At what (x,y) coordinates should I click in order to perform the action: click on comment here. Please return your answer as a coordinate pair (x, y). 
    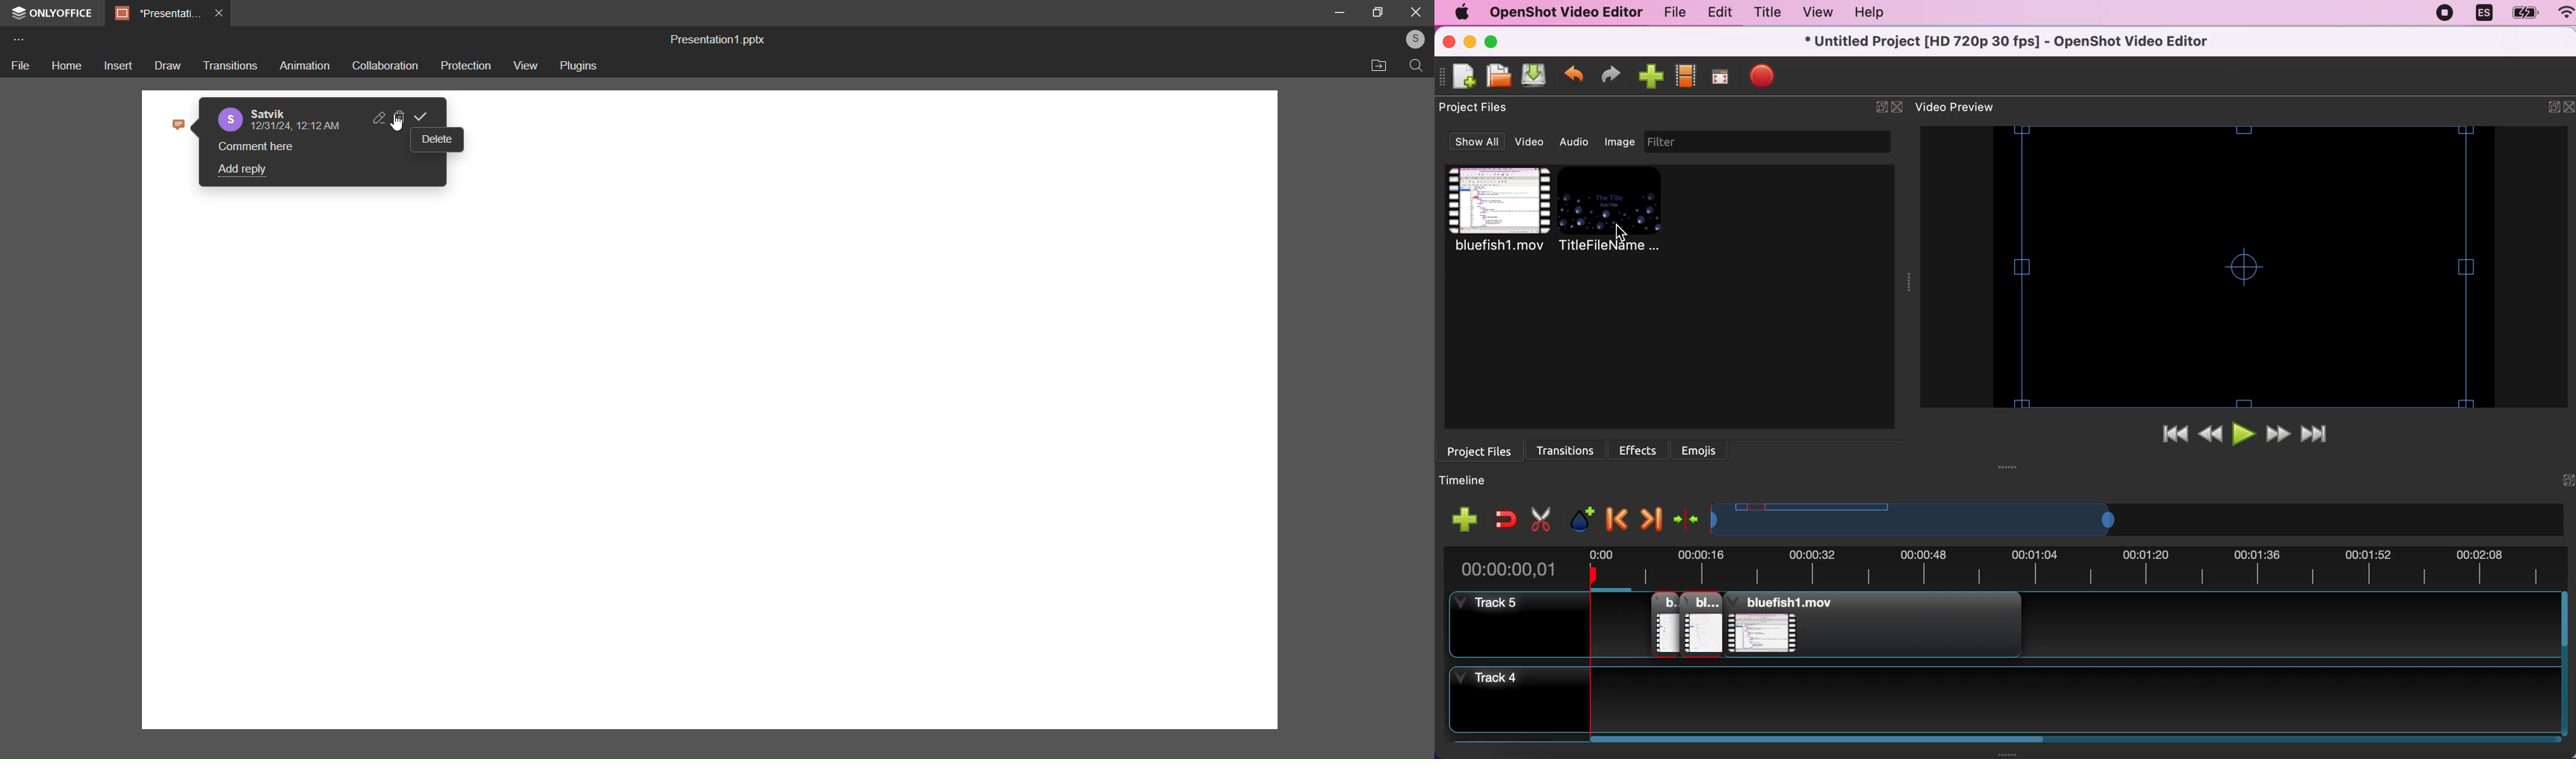
    Looking at the image, I should click on (256, 147).